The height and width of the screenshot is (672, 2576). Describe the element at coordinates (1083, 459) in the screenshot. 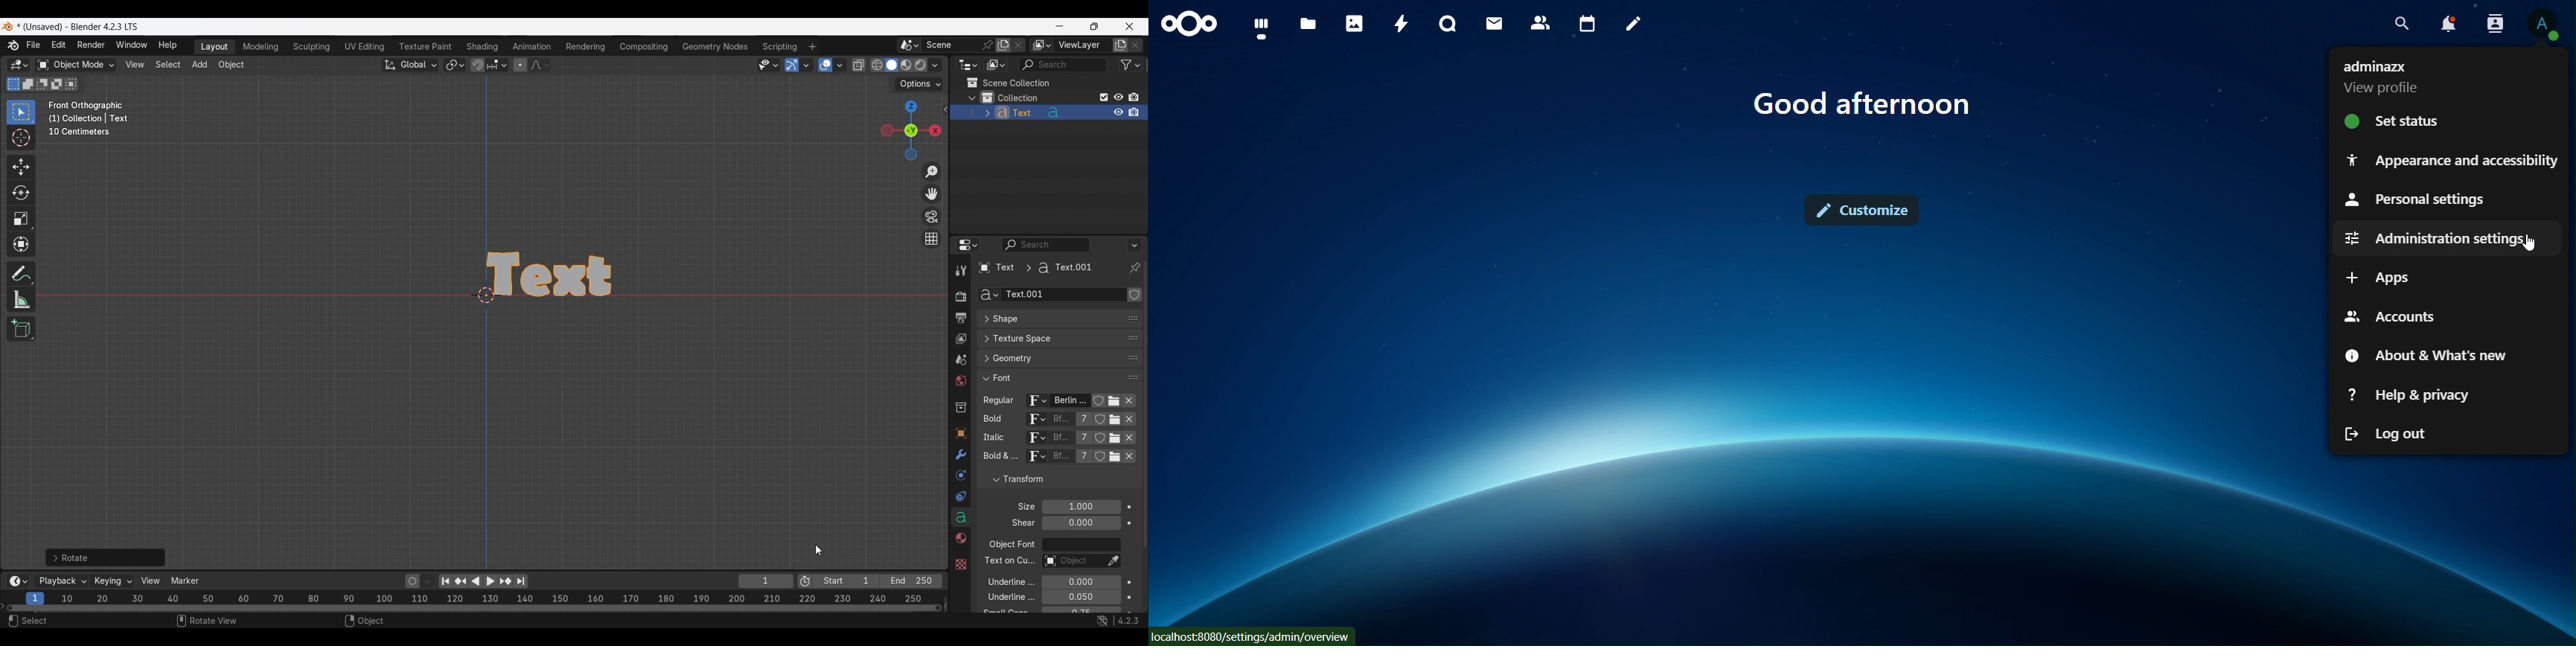

I see `Display number of users` at that location.